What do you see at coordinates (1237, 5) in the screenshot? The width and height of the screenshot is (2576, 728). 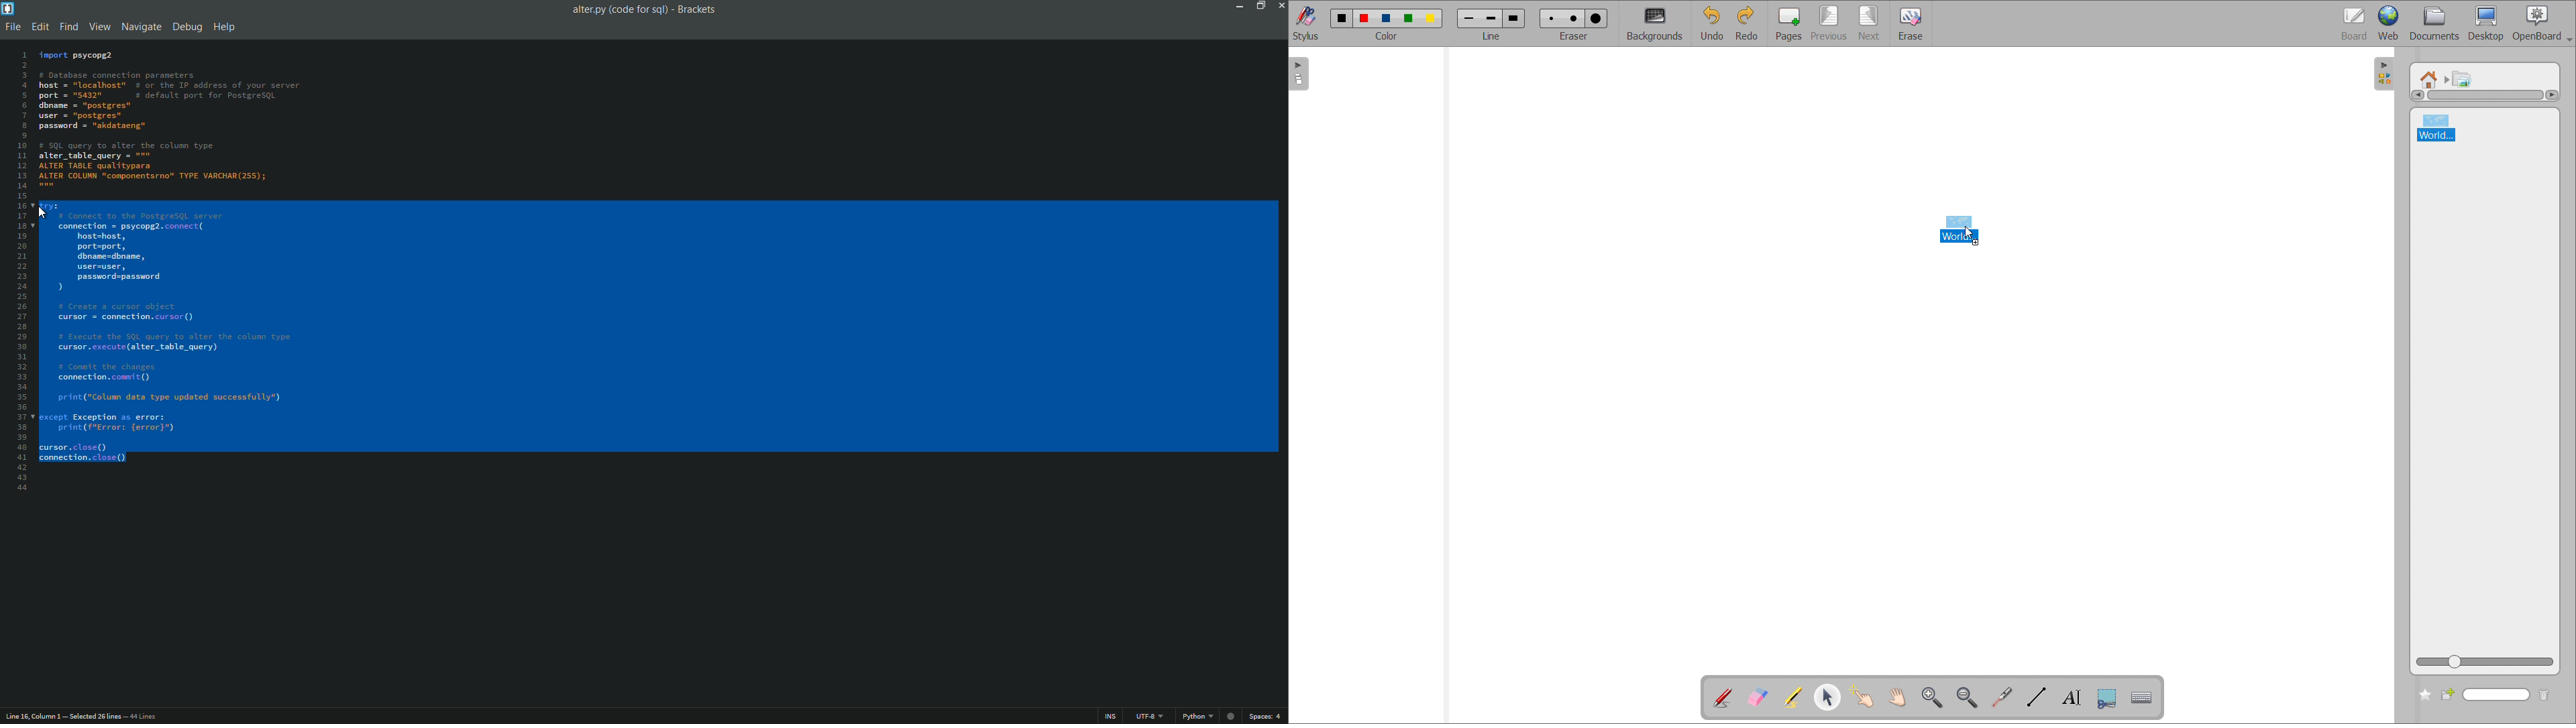 I see `minimize` at bounding box center [1237, 5].